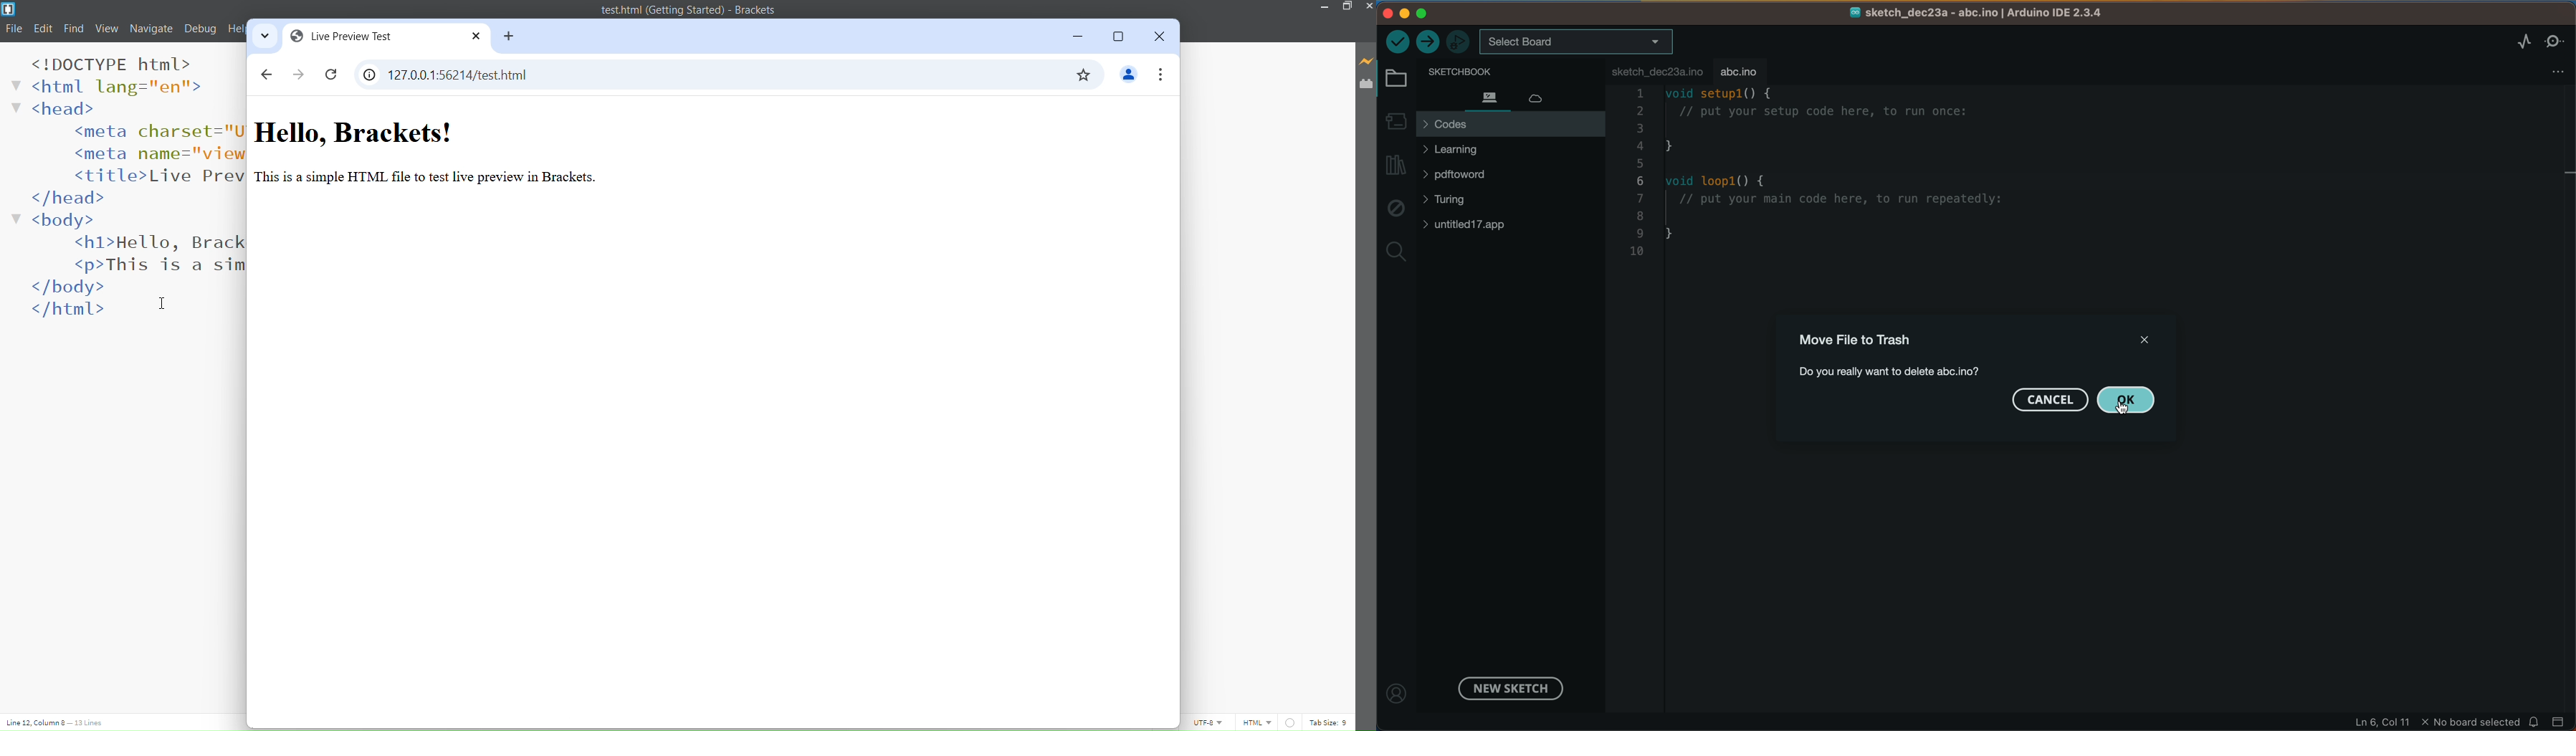  Describe the element at coordinates (695, 11) in the screenshot. I see `Title` at that location.